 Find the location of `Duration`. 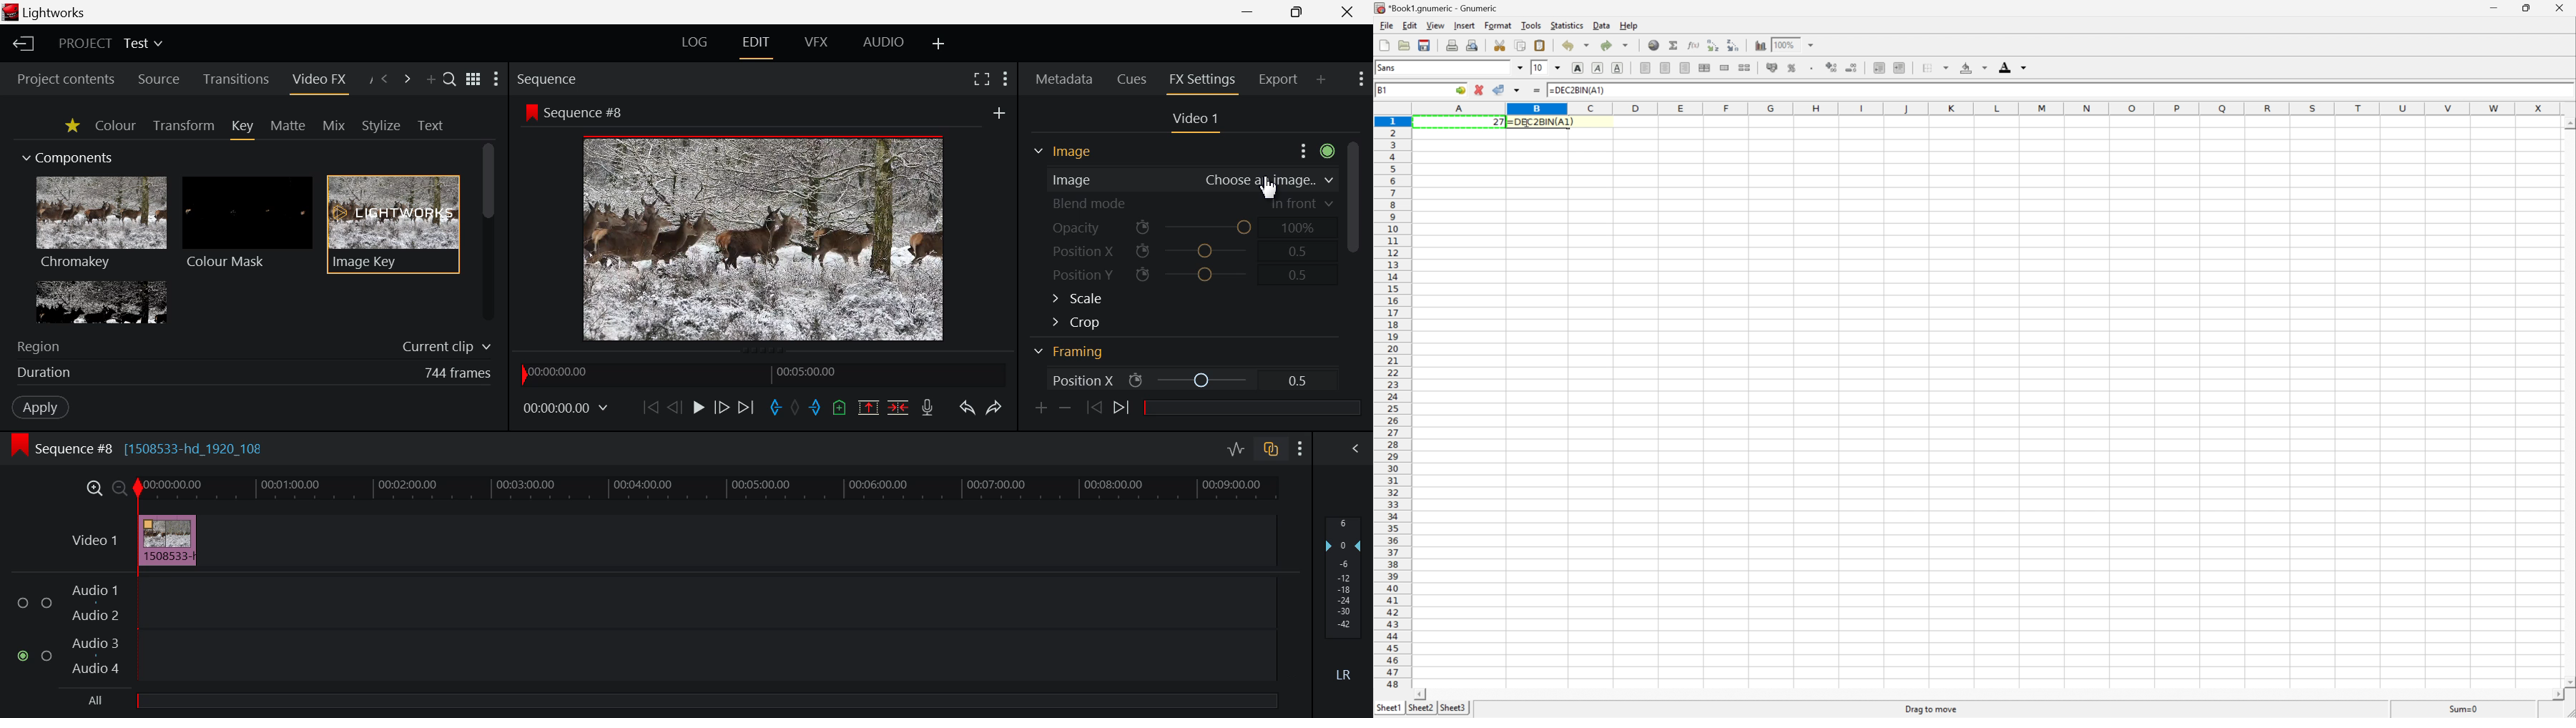

Duration is located at coordinates (45, 371).